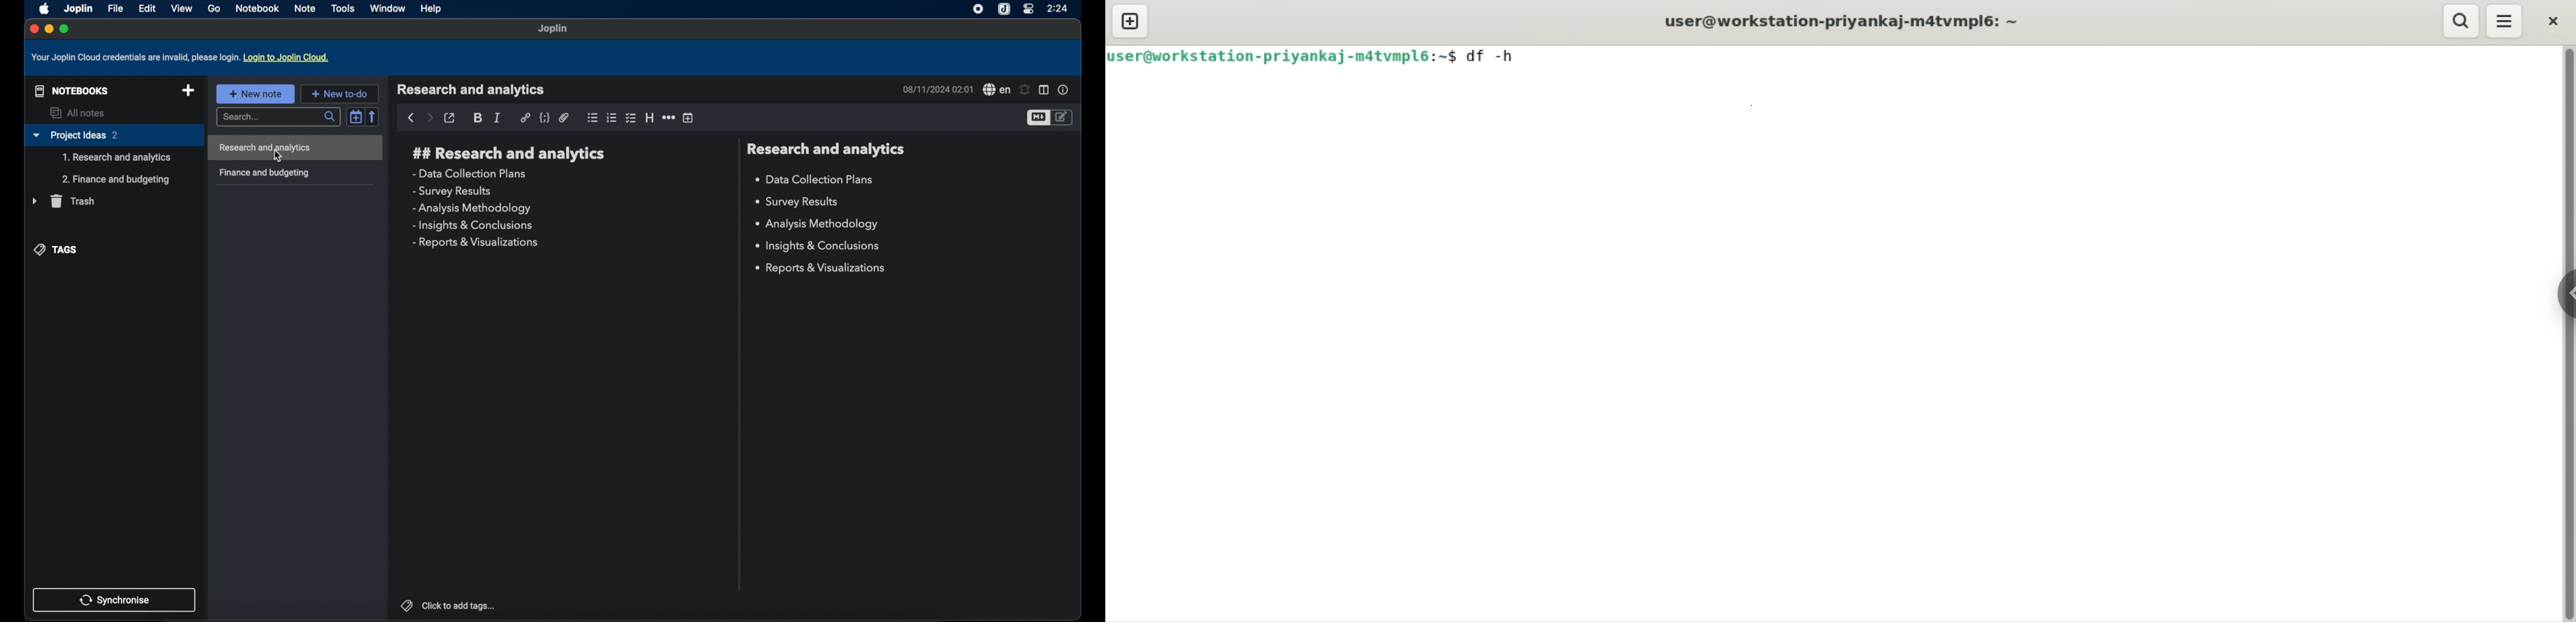 This screenshot has width=2576, height=644. What do you see at coordinates (479, 118) in the screenshot?
I see `bold` at bounding box center [479, 118].